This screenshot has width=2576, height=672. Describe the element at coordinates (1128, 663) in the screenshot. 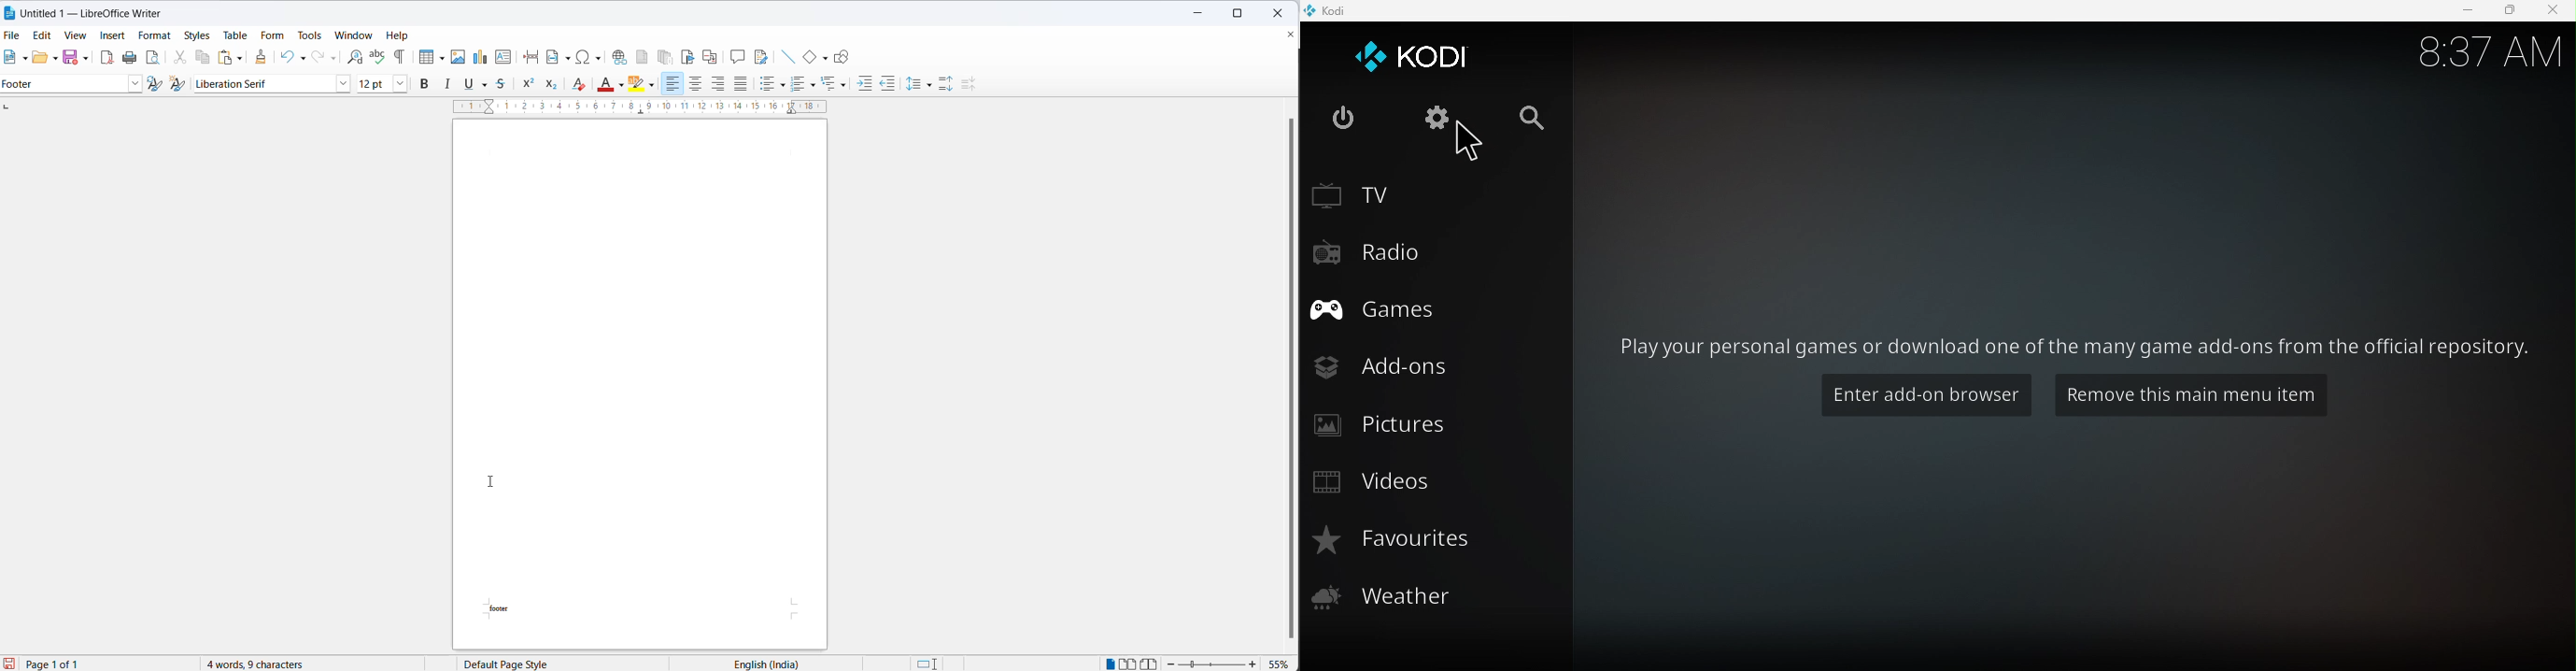

I see `double page view` at that location.